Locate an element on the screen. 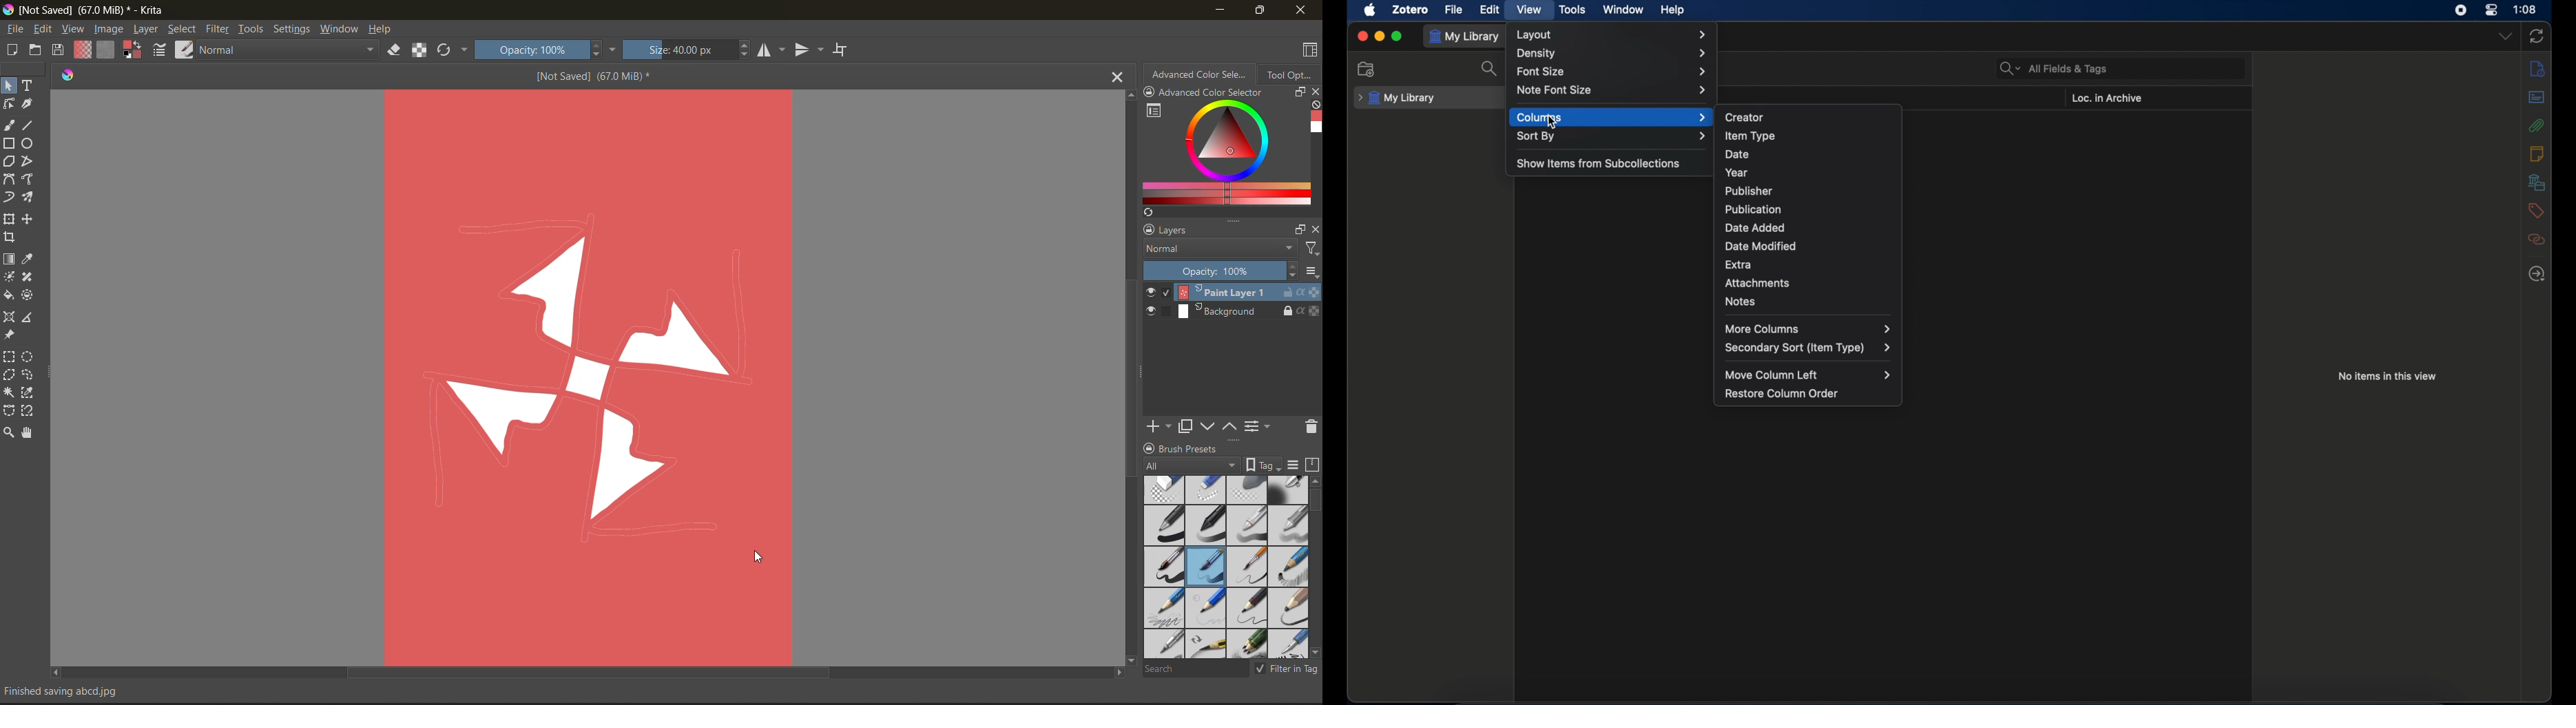  lock/unlock docker is located at coordinates (1150, 447).